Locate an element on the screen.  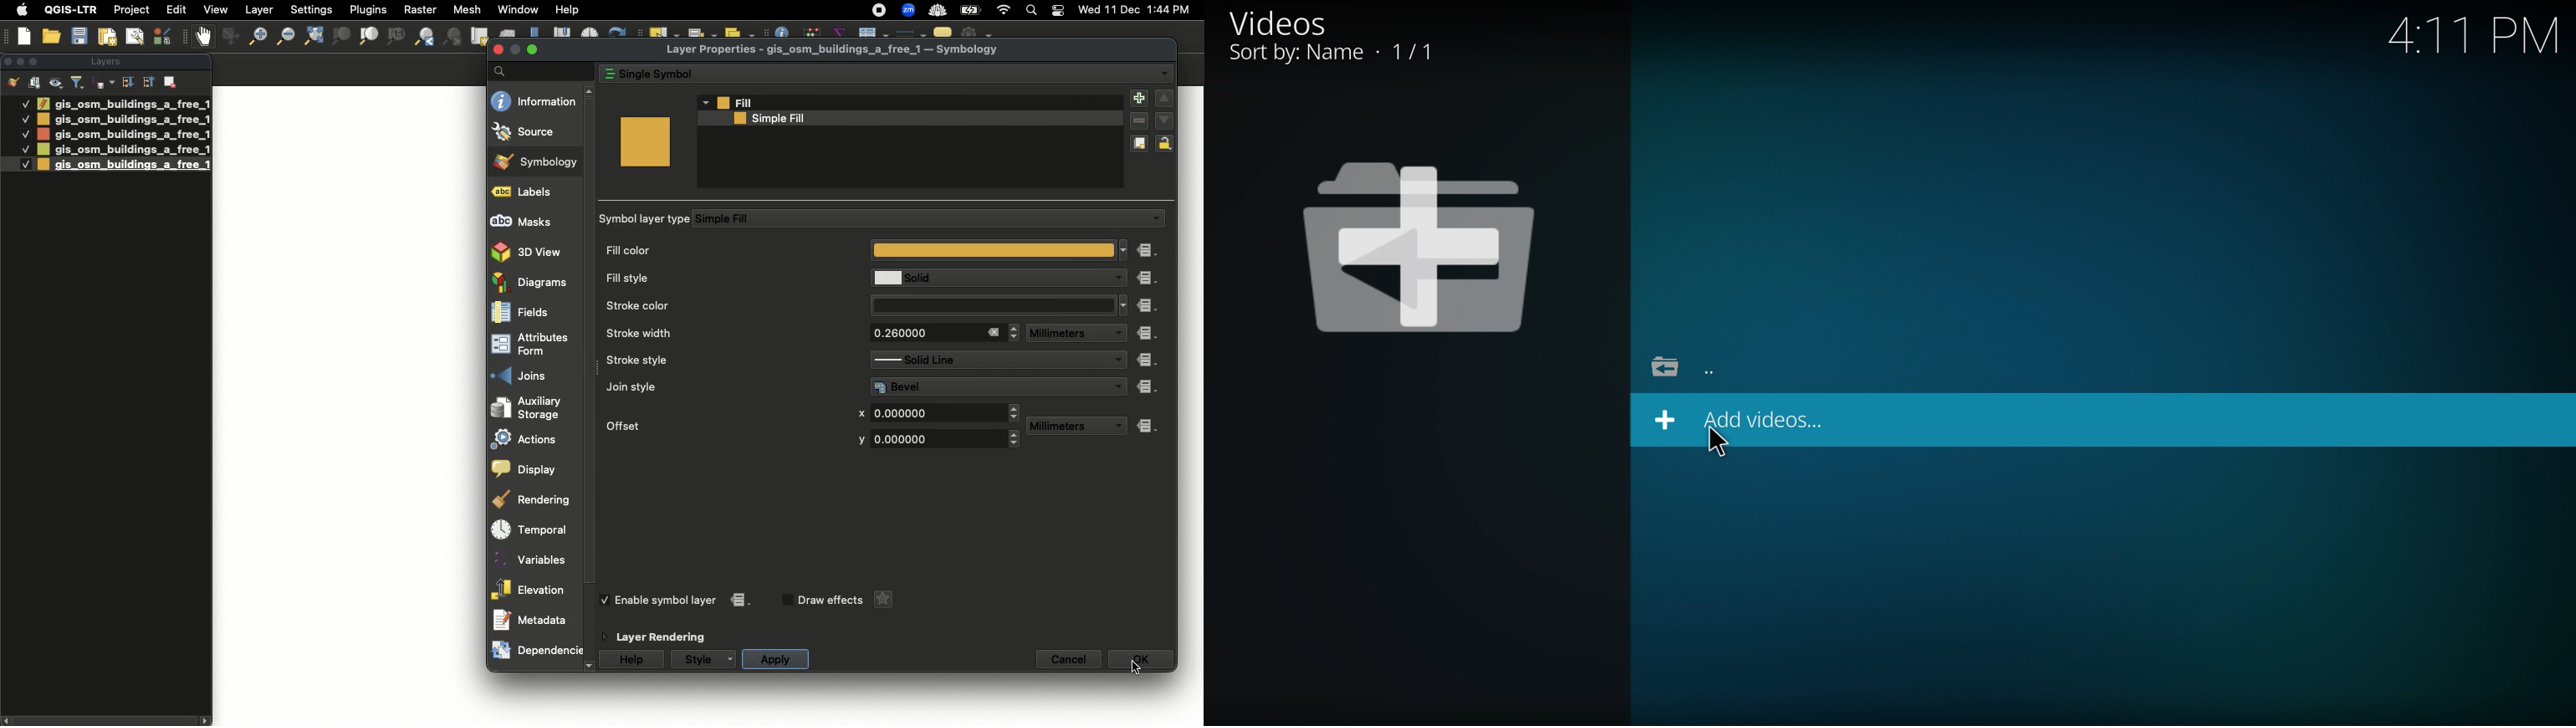
Drop down is located at coordinates (733, 659).